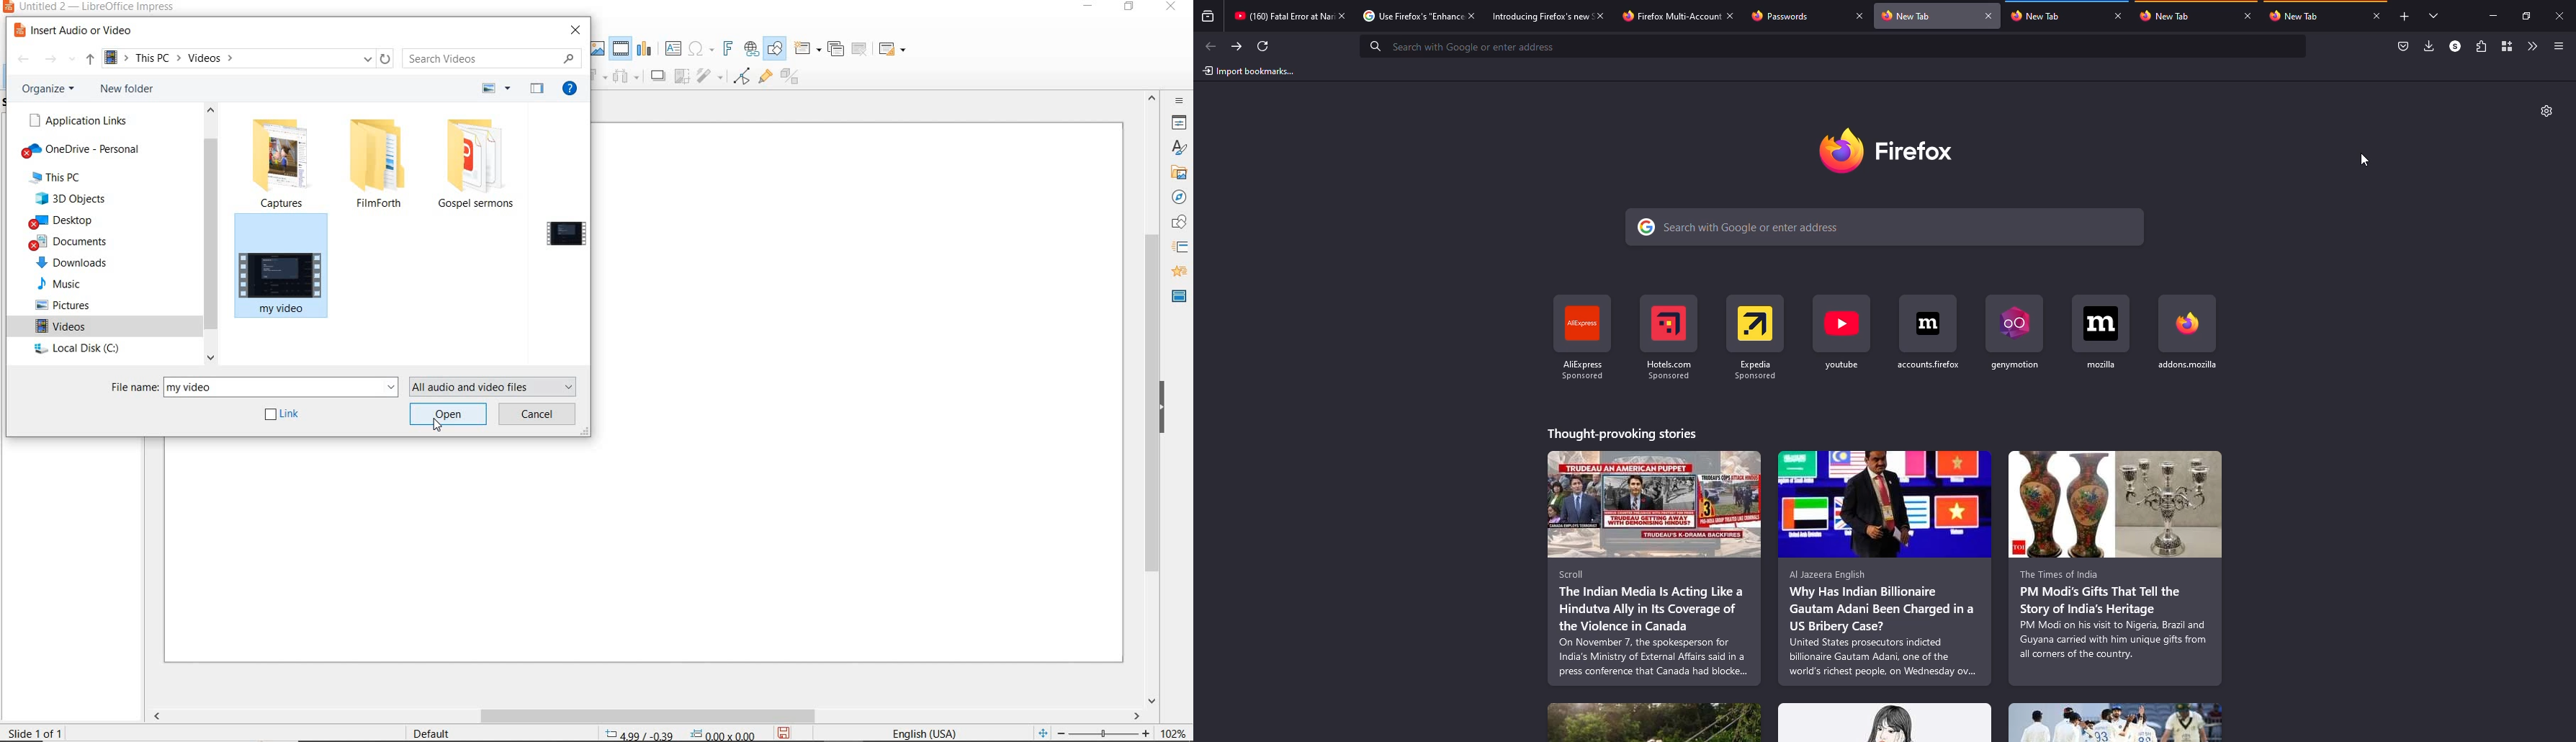  Describe the element at coordinates (288, 274) in the screenshot. I see `my video file` at that location.